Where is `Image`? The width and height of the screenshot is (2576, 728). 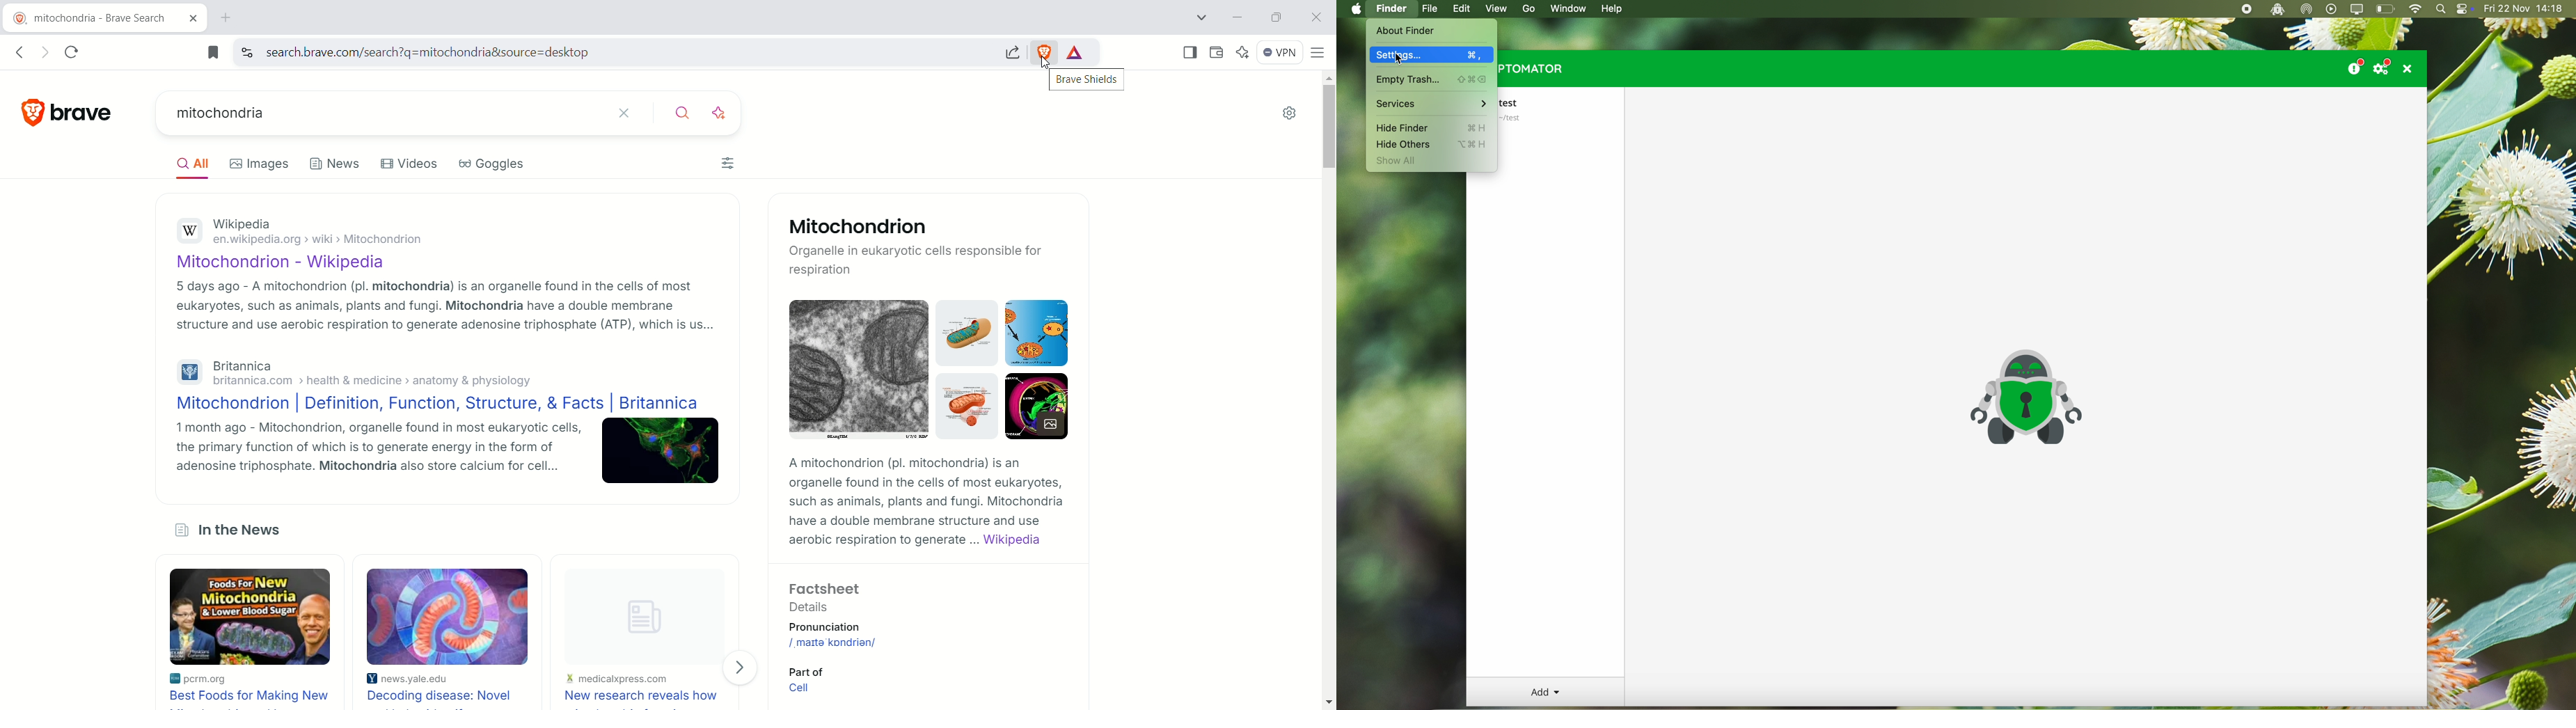 Image is located at coordinates (1036, 333).